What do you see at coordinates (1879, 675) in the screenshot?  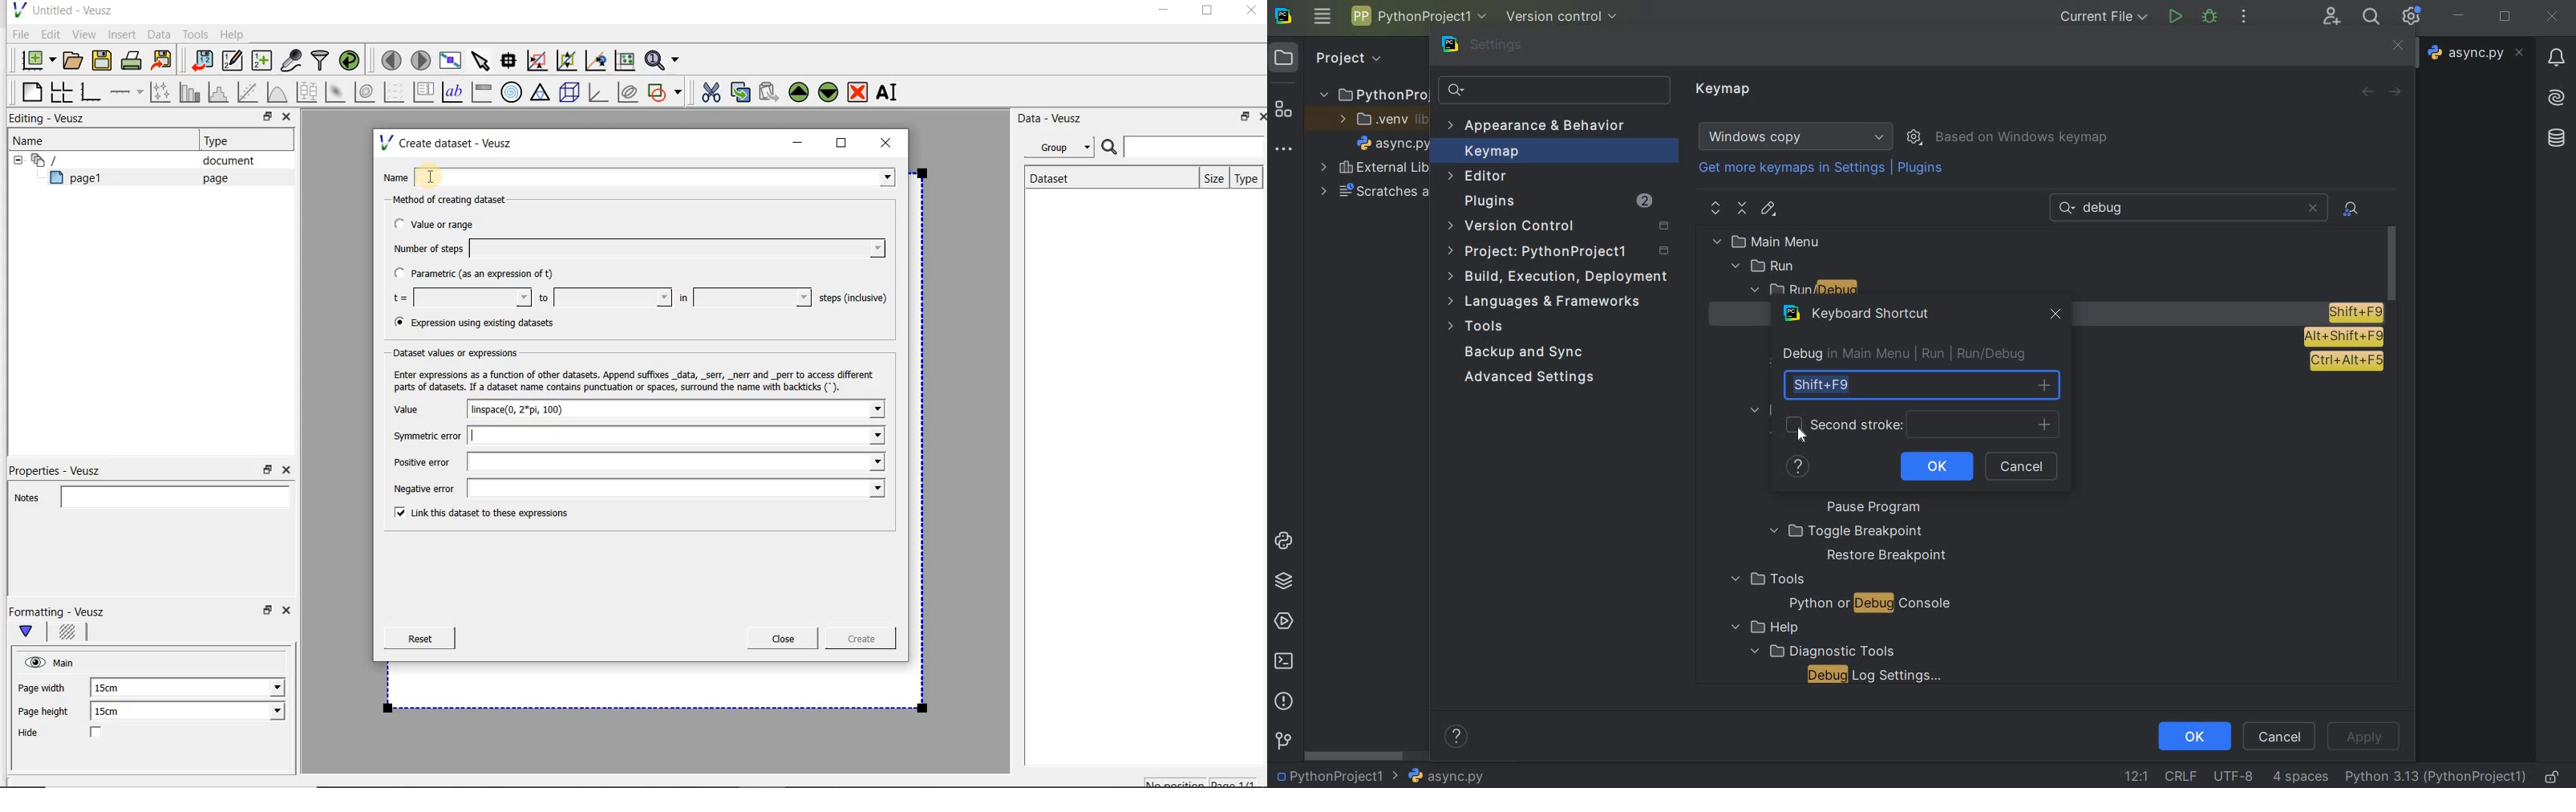 I see `debug log settings` at bounding box center [1879, 675].